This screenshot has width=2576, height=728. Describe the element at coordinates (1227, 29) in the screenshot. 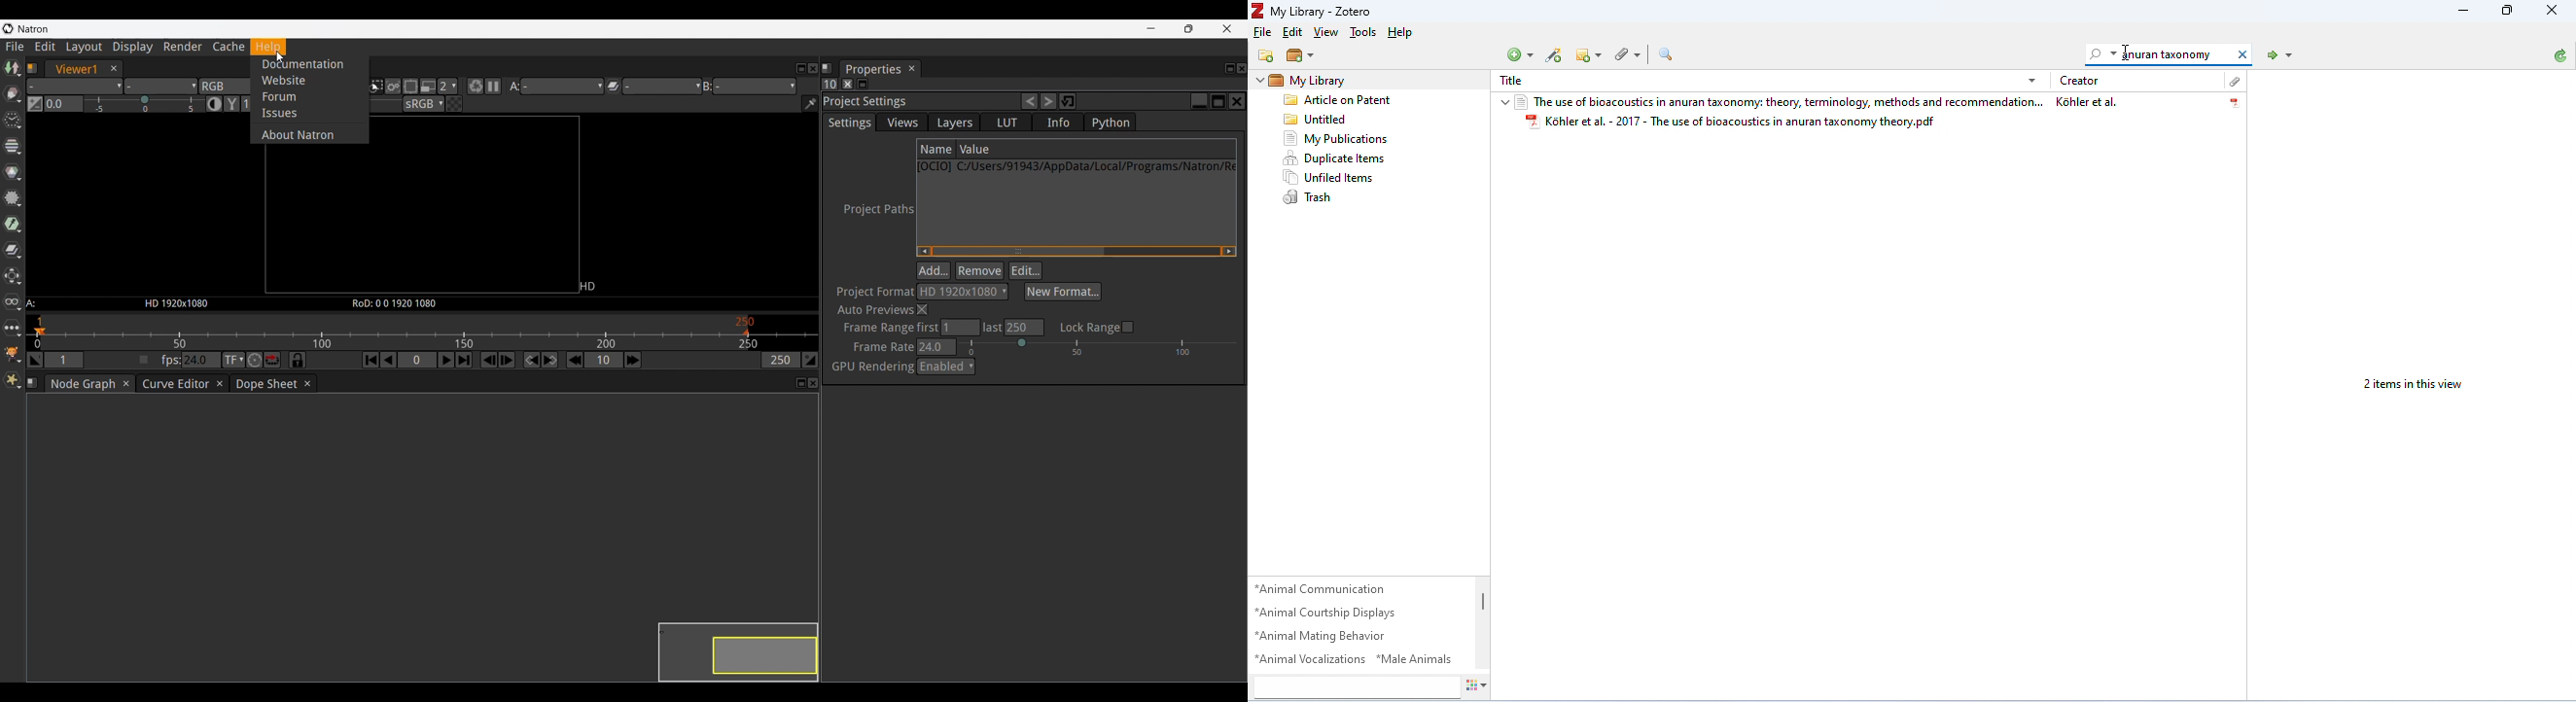

I see `Close interface` at that location.